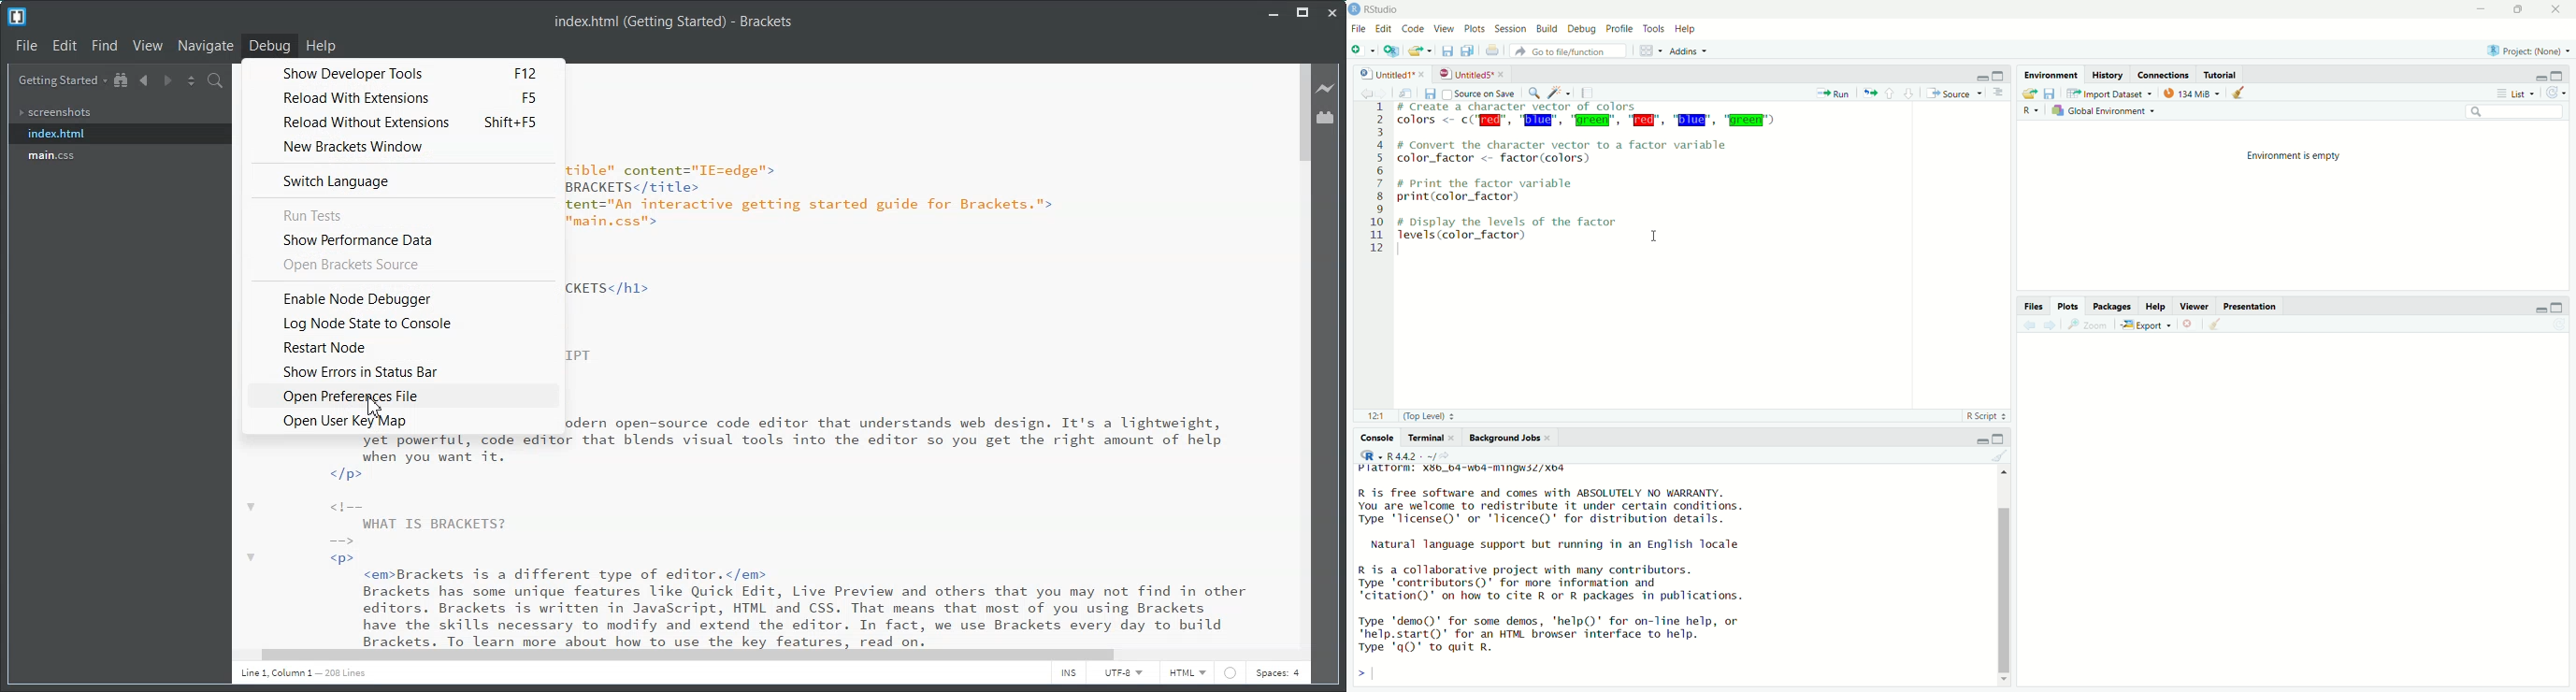  What do you see at coordinates (2302, 518) in the screenshot?
I see `empty plot area` at bounding box center [2302, 518].